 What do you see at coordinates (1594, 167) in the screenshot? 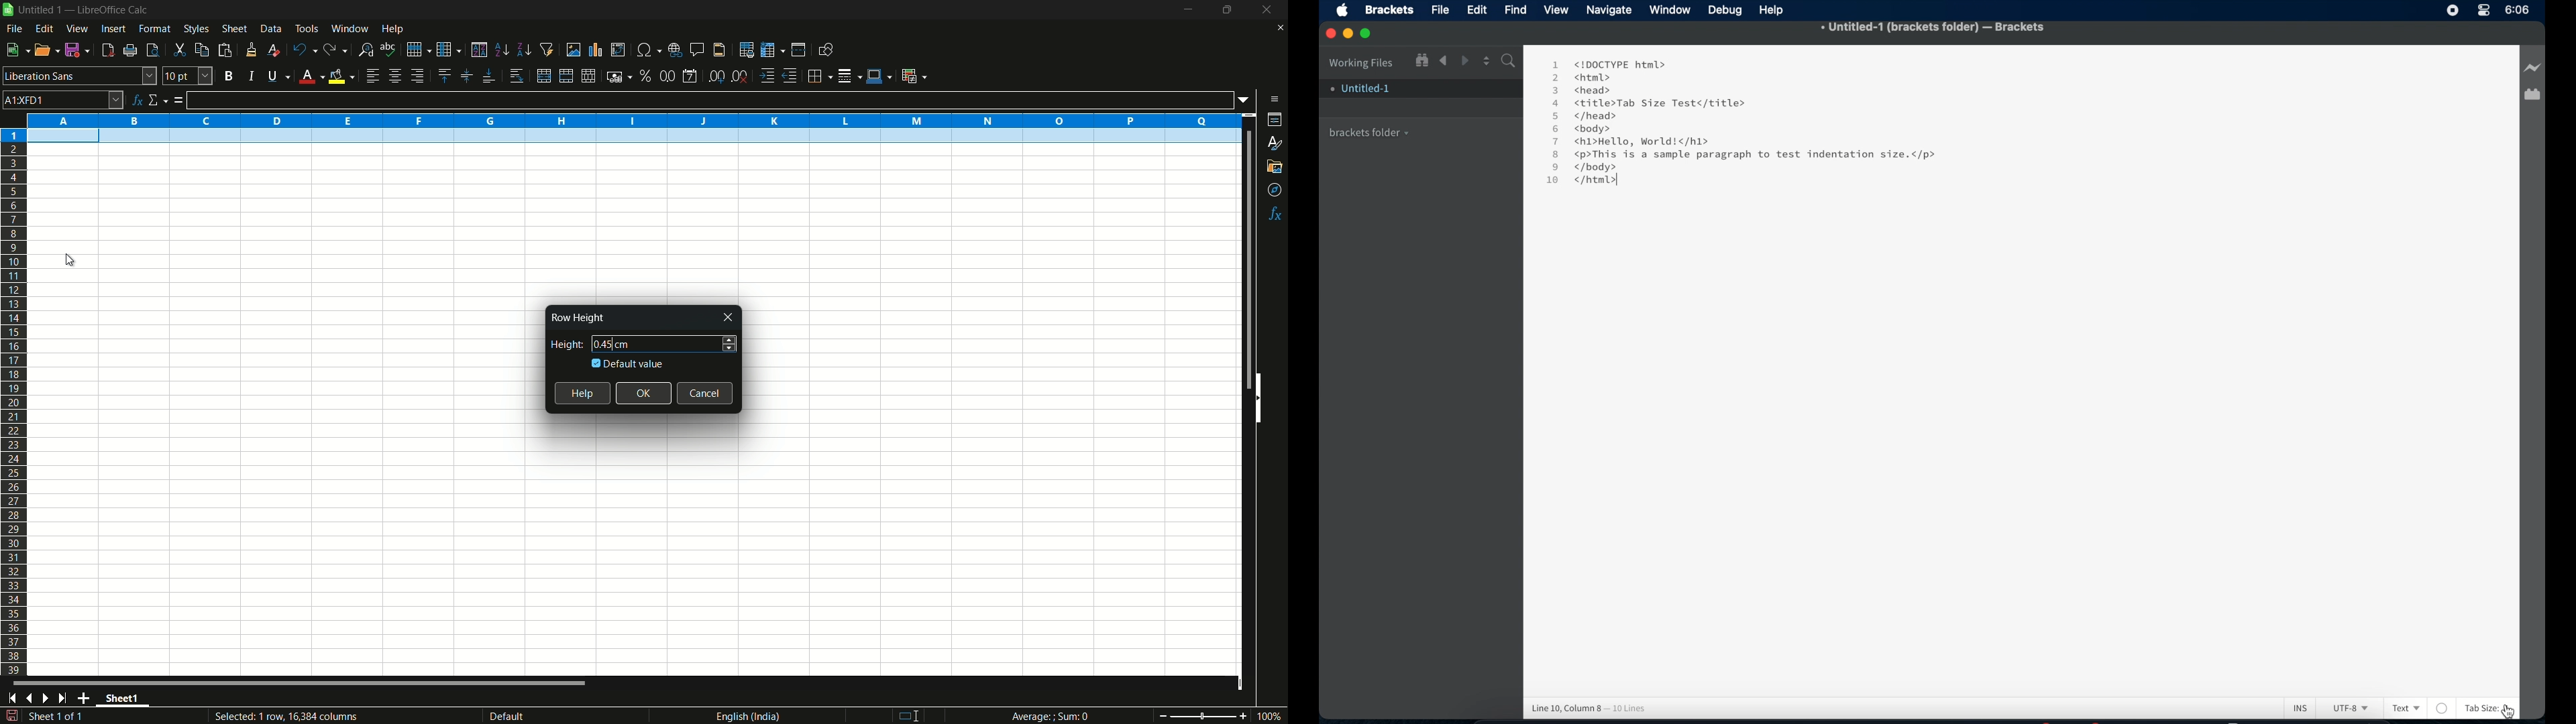
I see `9 </body>` at bounding box center [1594, 167].